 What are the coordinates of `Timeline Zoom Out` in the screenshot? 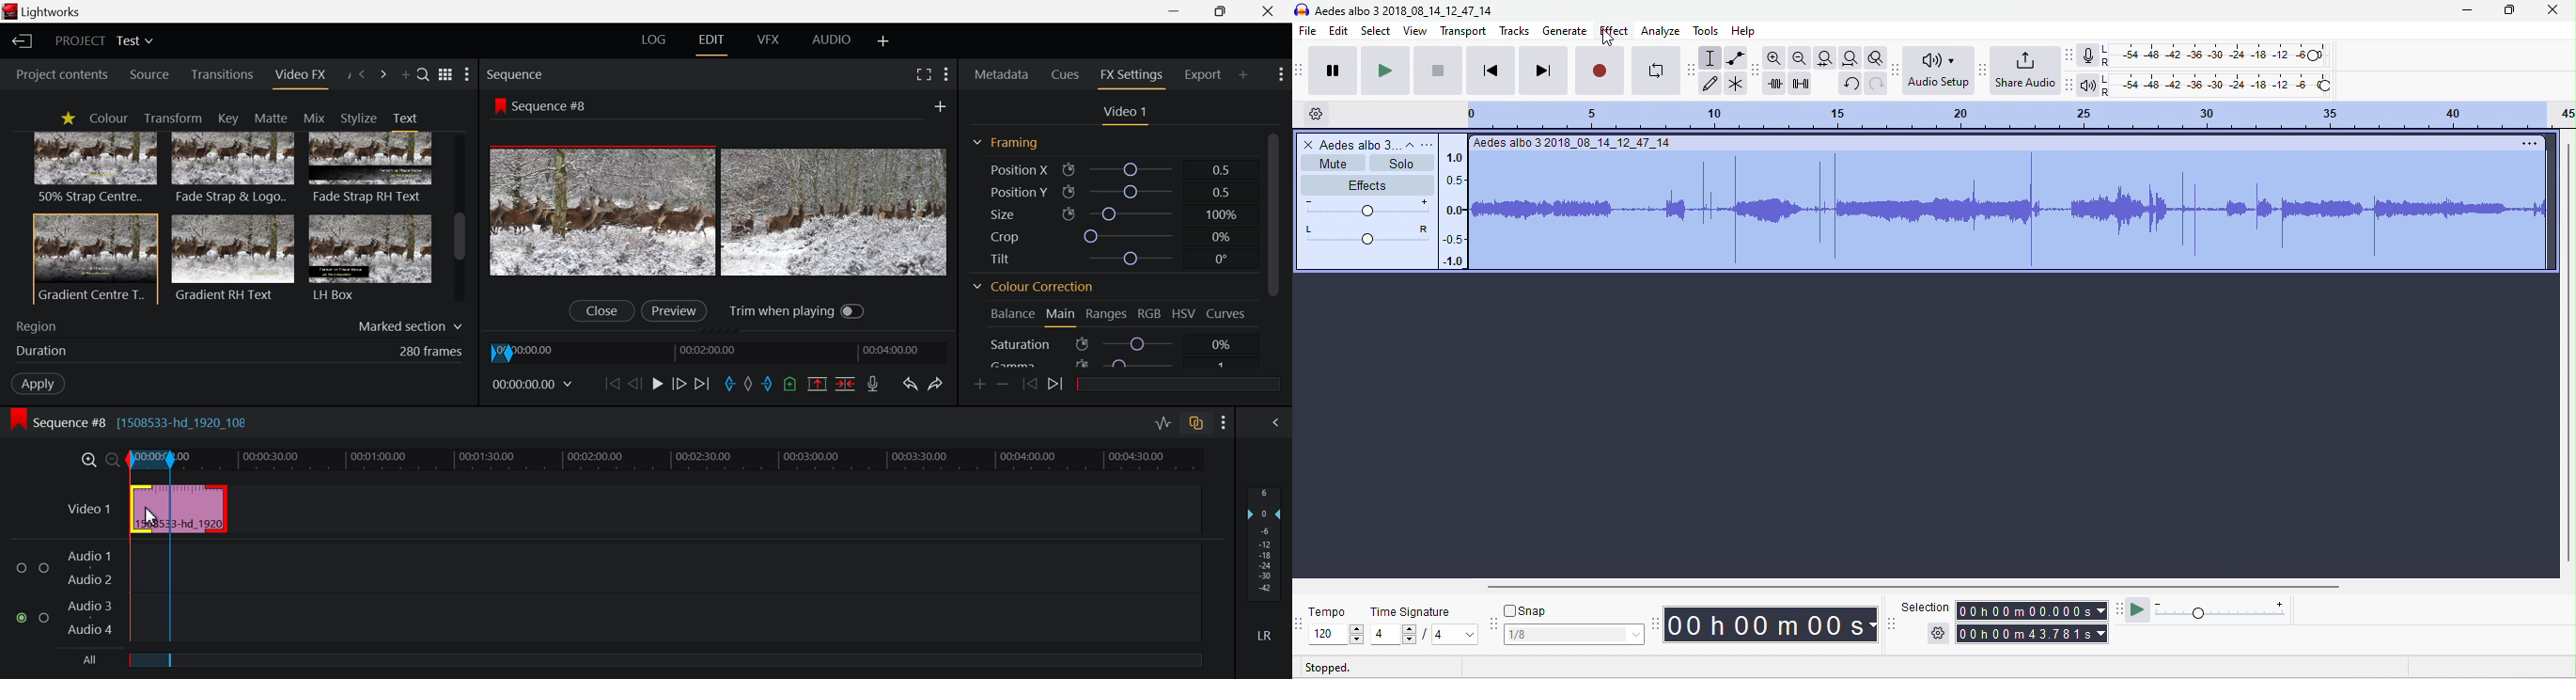 It's located at (113, 457).